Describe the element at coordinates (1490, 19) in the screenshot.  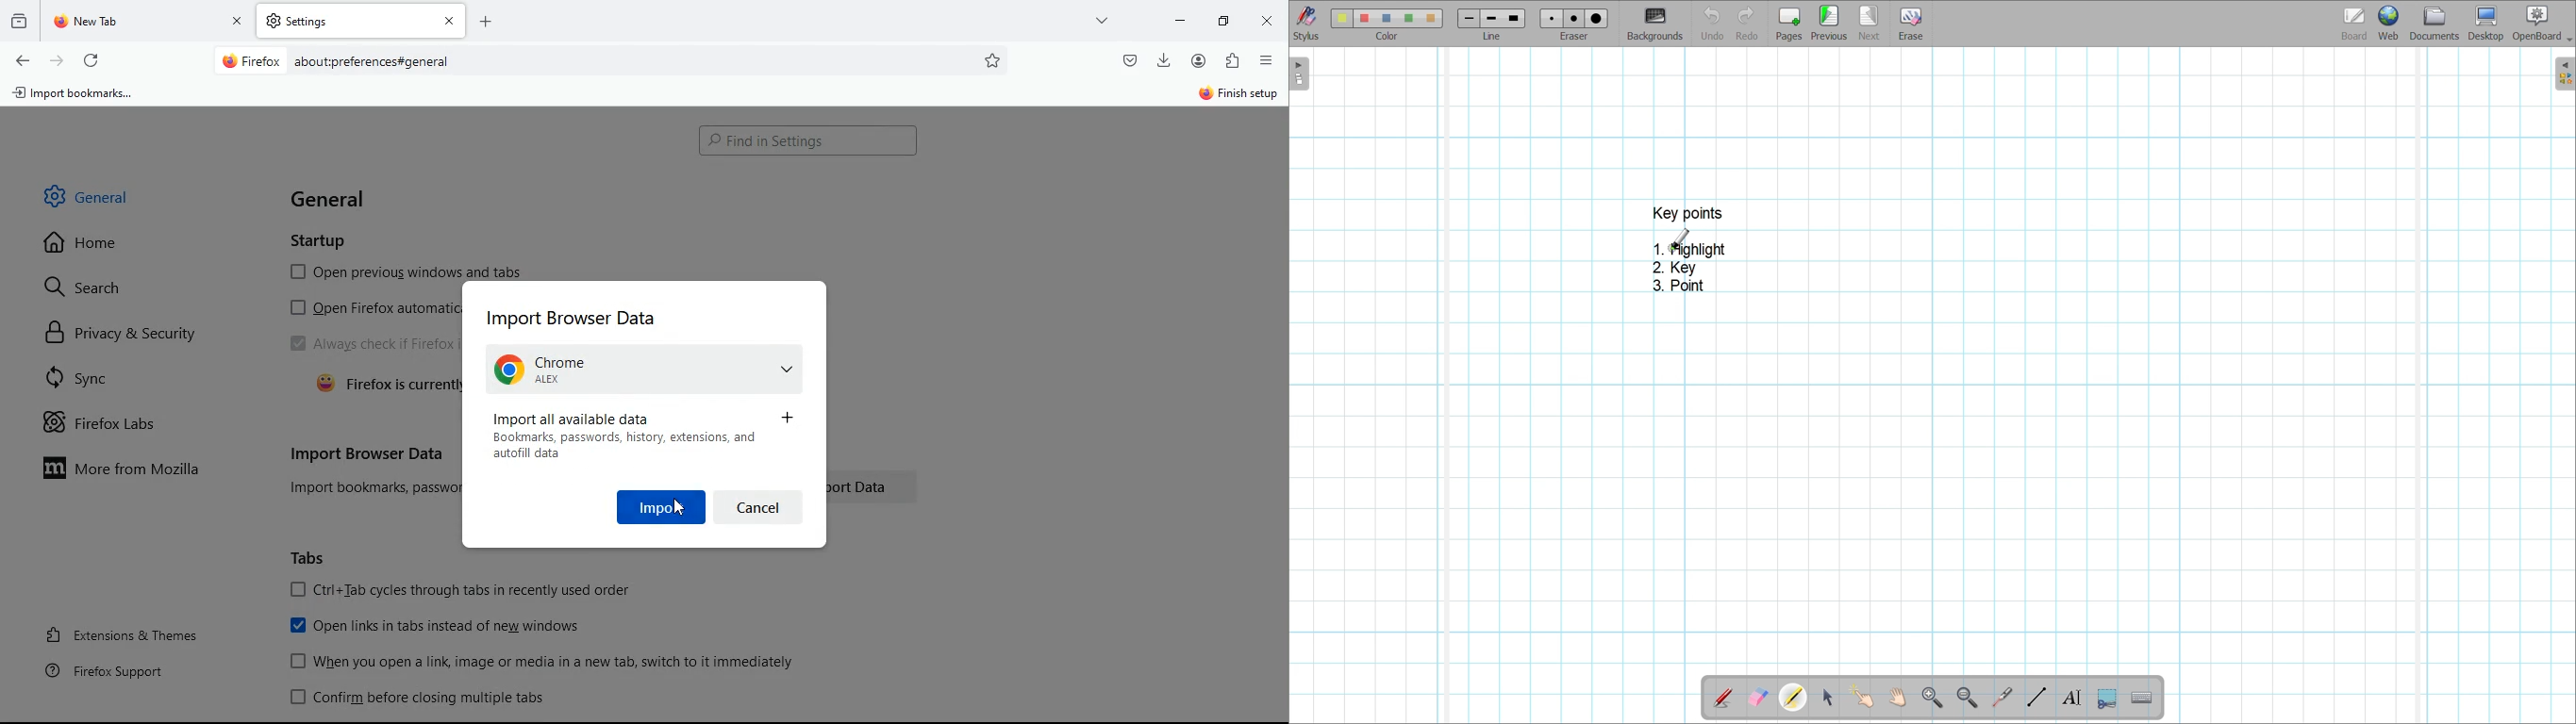
I see `line 2` at that location.